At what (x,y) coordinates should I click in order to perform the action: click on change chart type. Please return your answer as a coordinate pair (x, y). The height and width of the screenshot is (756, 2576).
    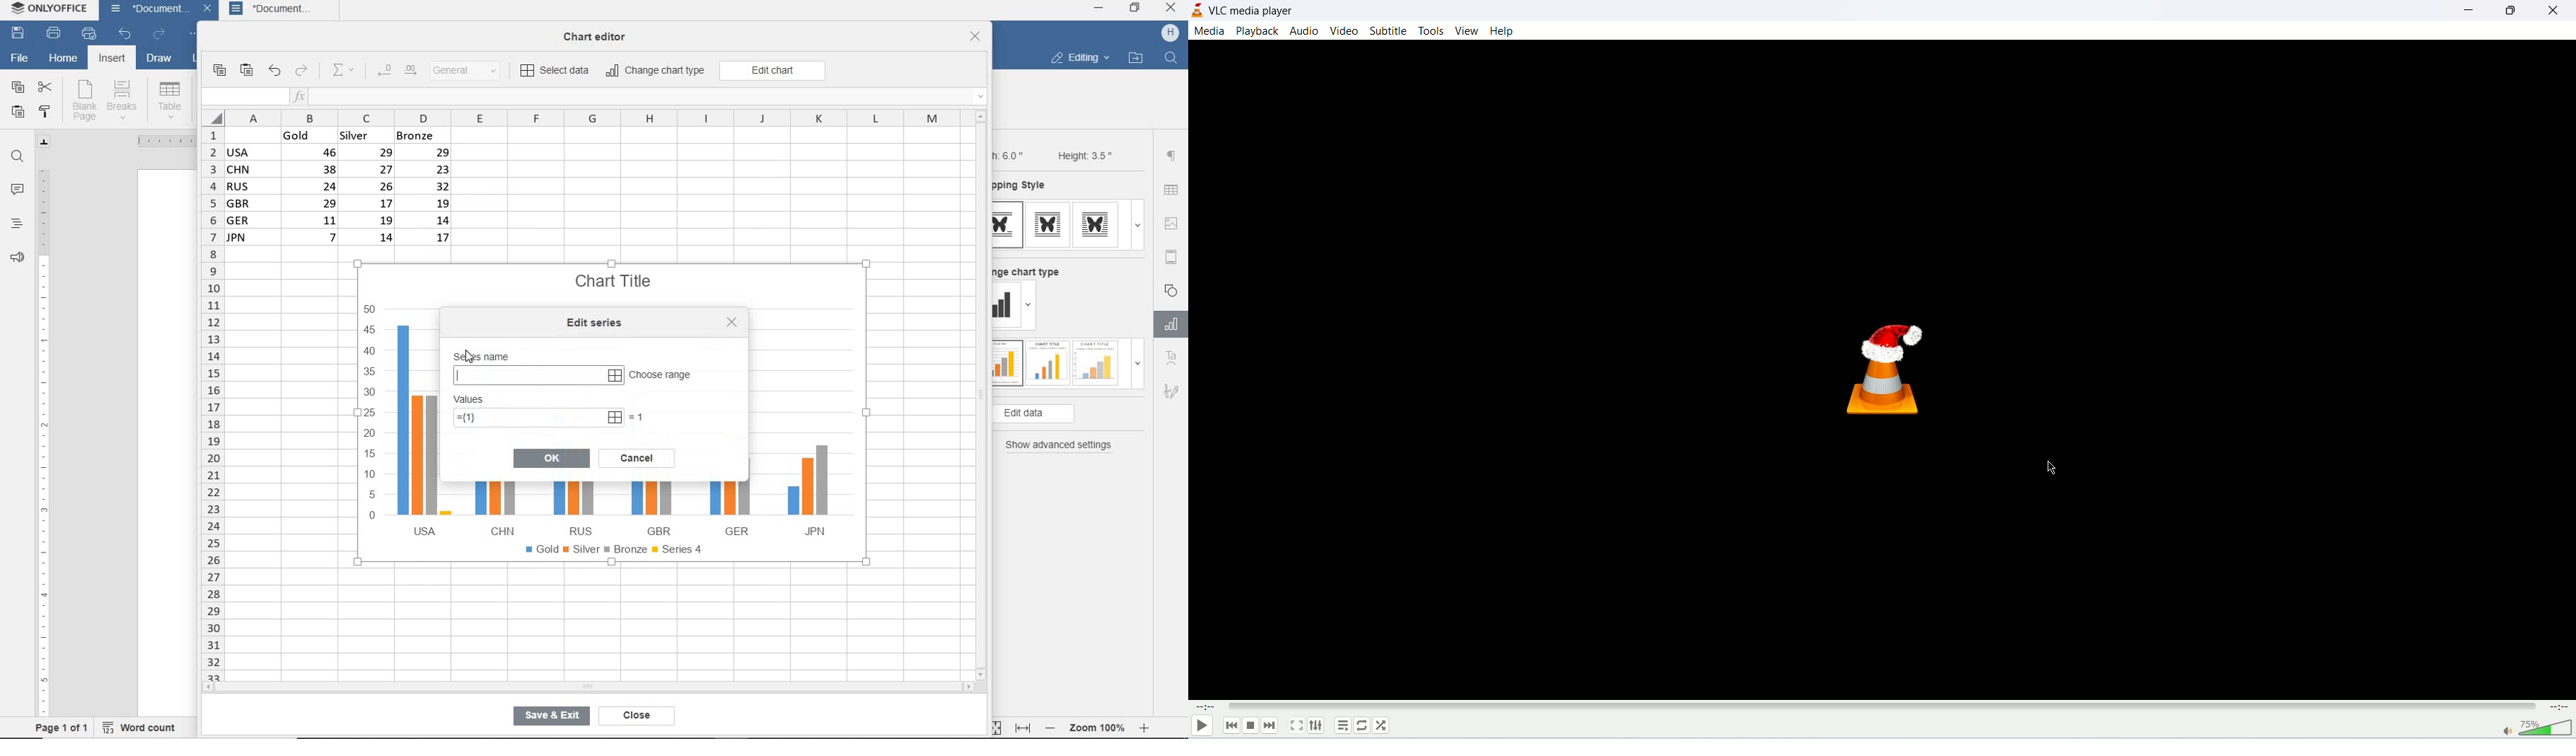
    Looking at the image, I should click on (1032, 270).